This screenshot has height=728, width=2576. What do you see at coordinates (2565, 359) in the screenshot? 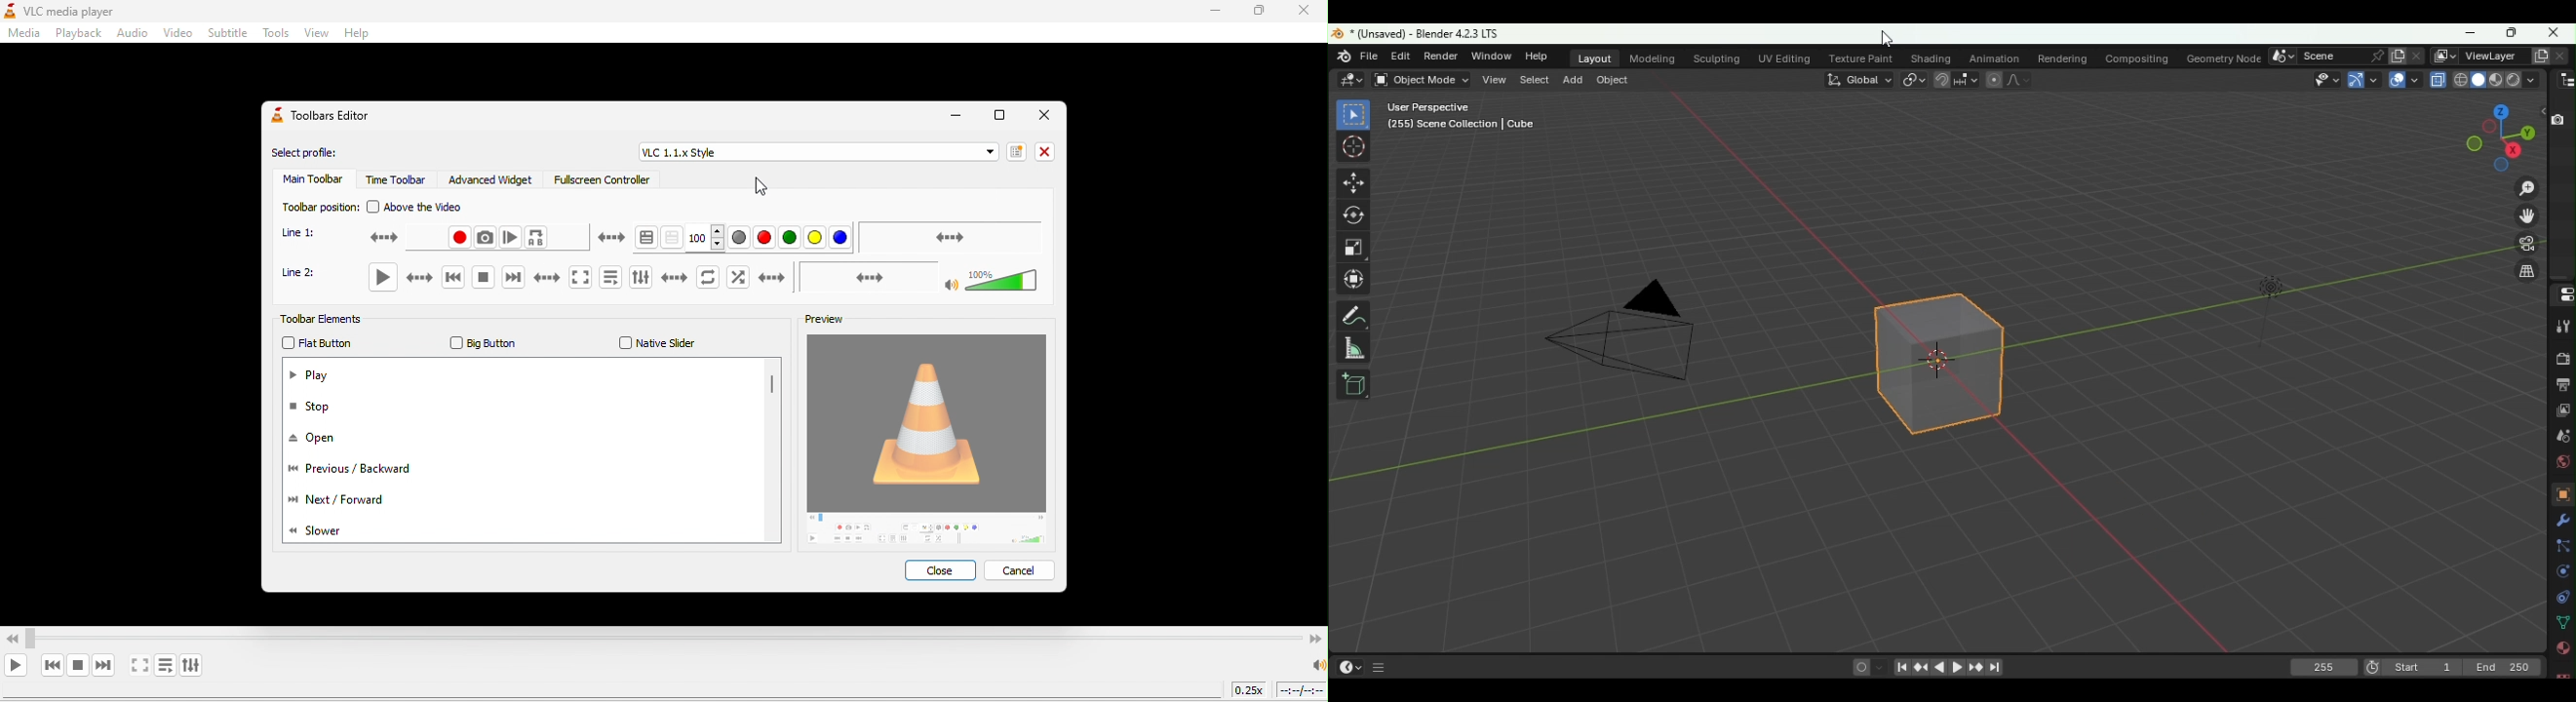
I see `Render` at bounding box center [2565, 359].